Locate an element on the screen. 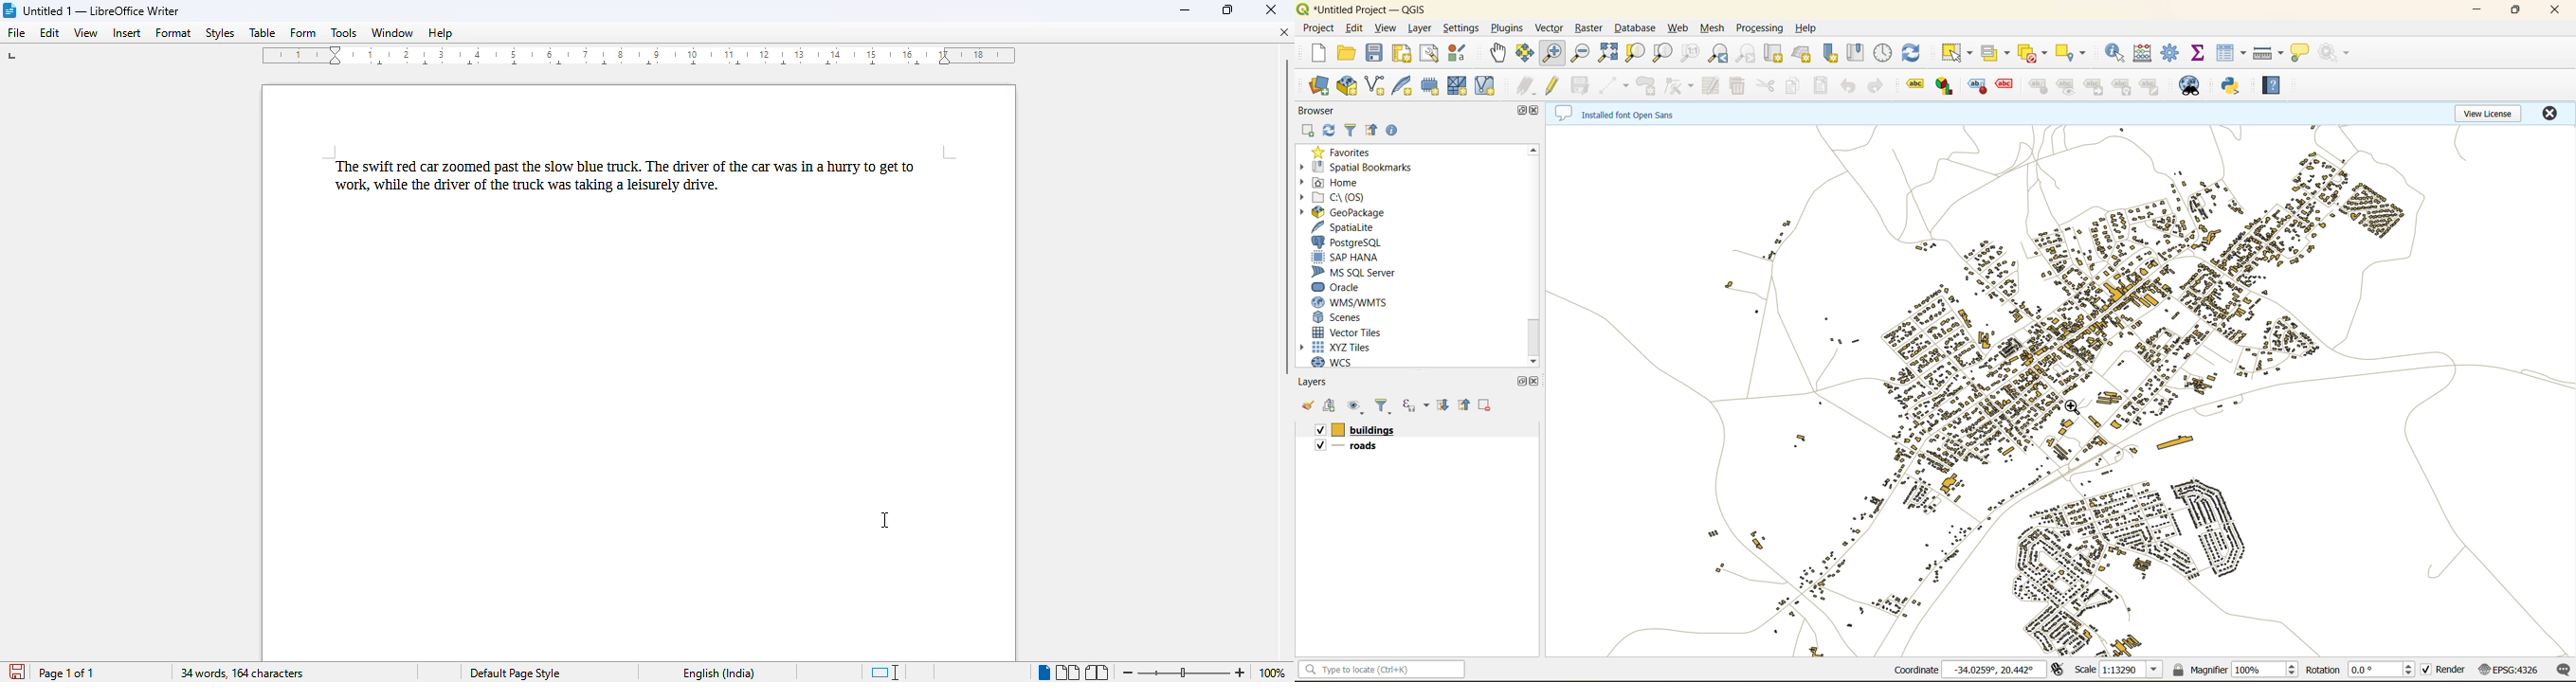  Default page style is located at coordinates (514, 673).